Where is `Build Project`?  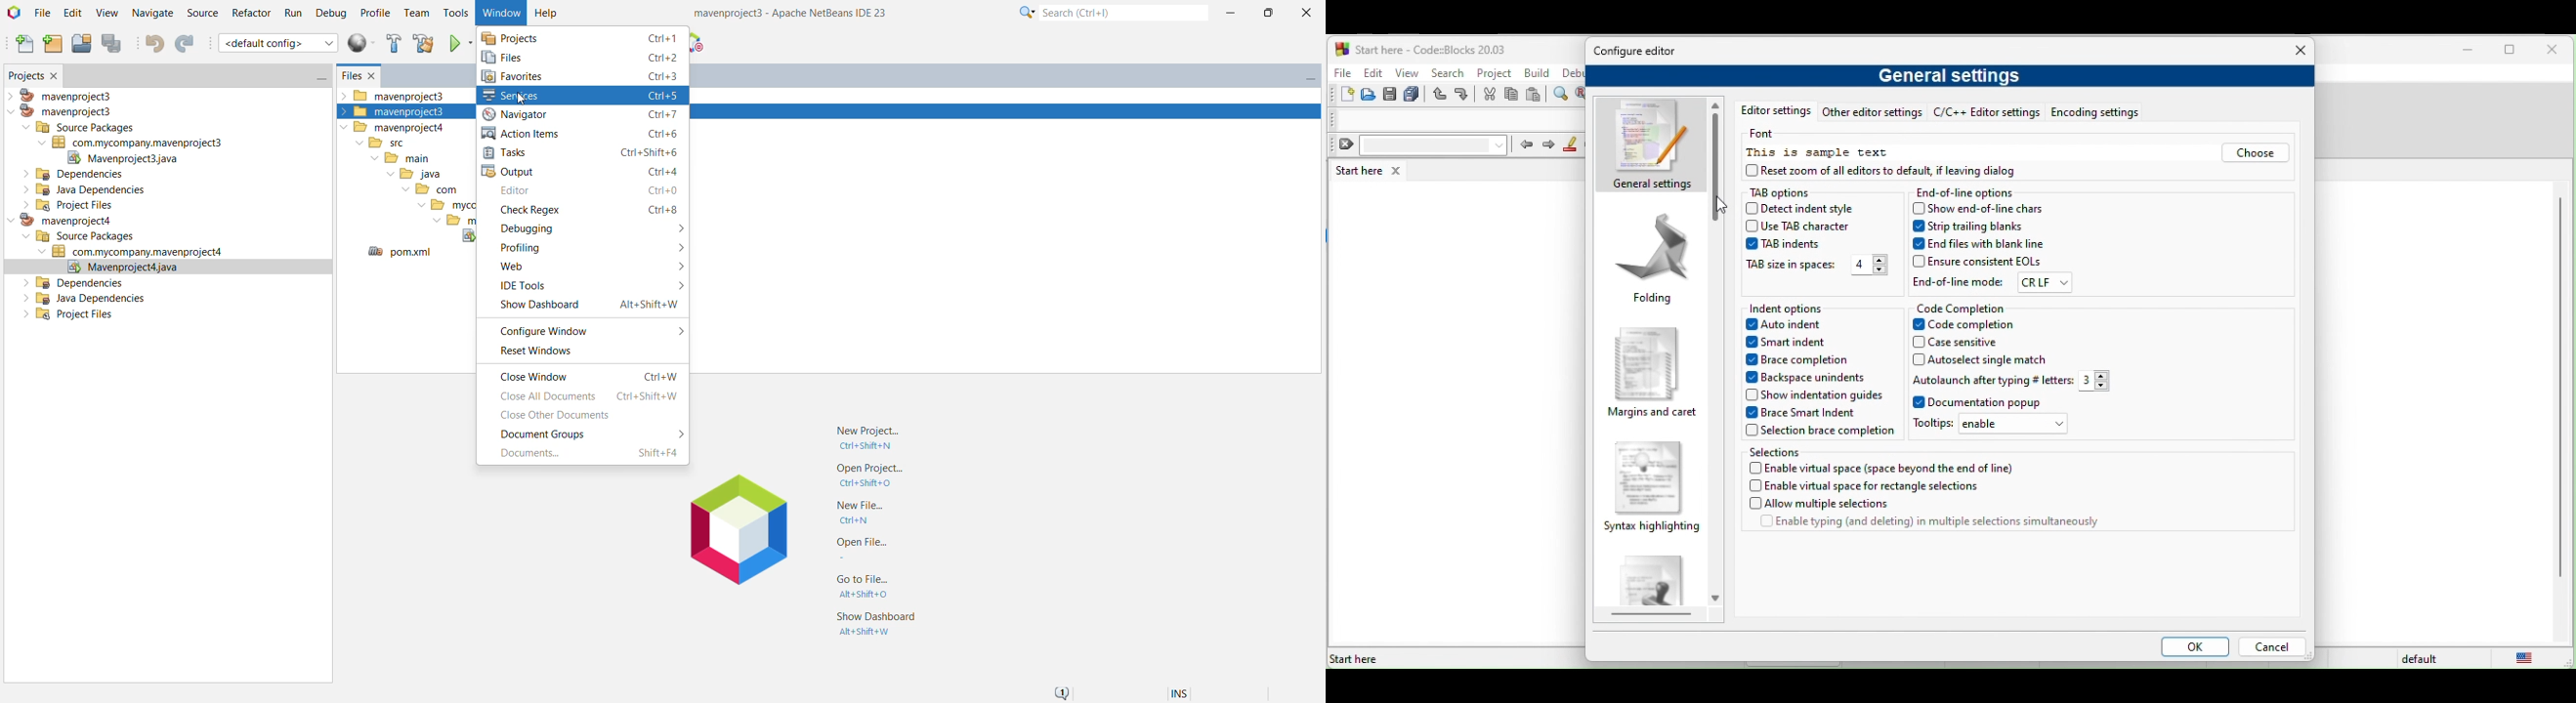
Build Project is located at coordinates (394, 44).